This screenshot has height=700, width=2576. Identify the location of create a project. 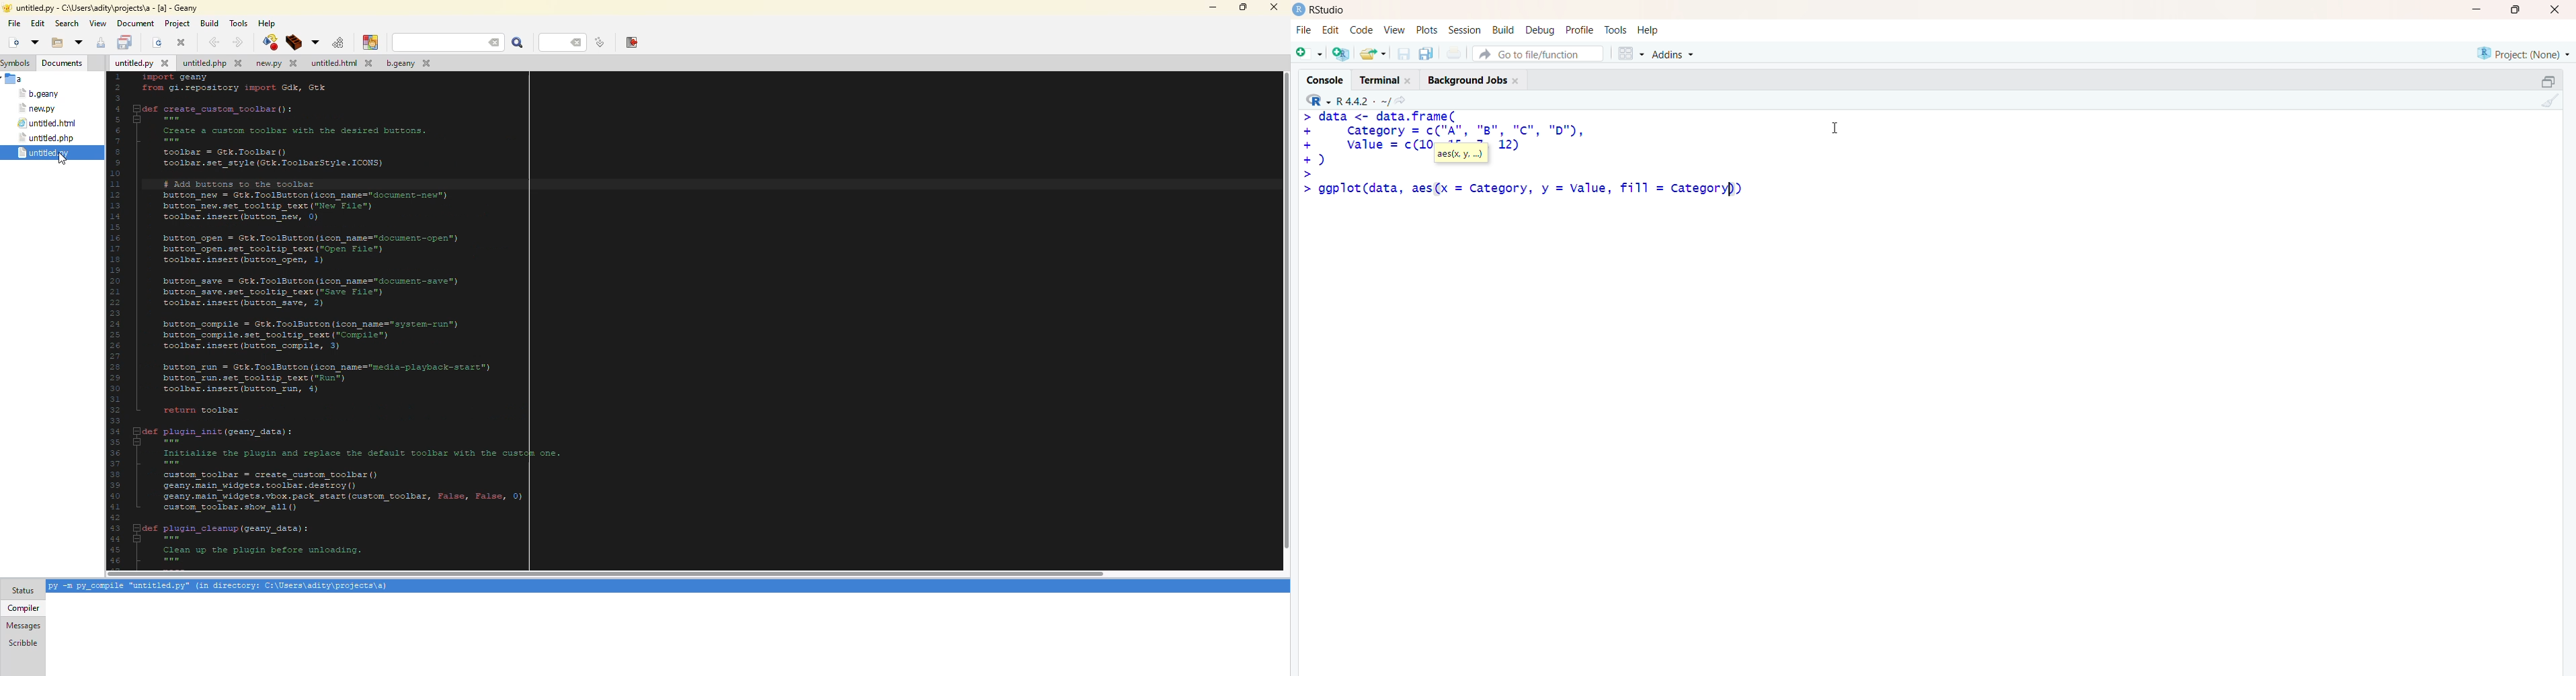
(1340, 53).